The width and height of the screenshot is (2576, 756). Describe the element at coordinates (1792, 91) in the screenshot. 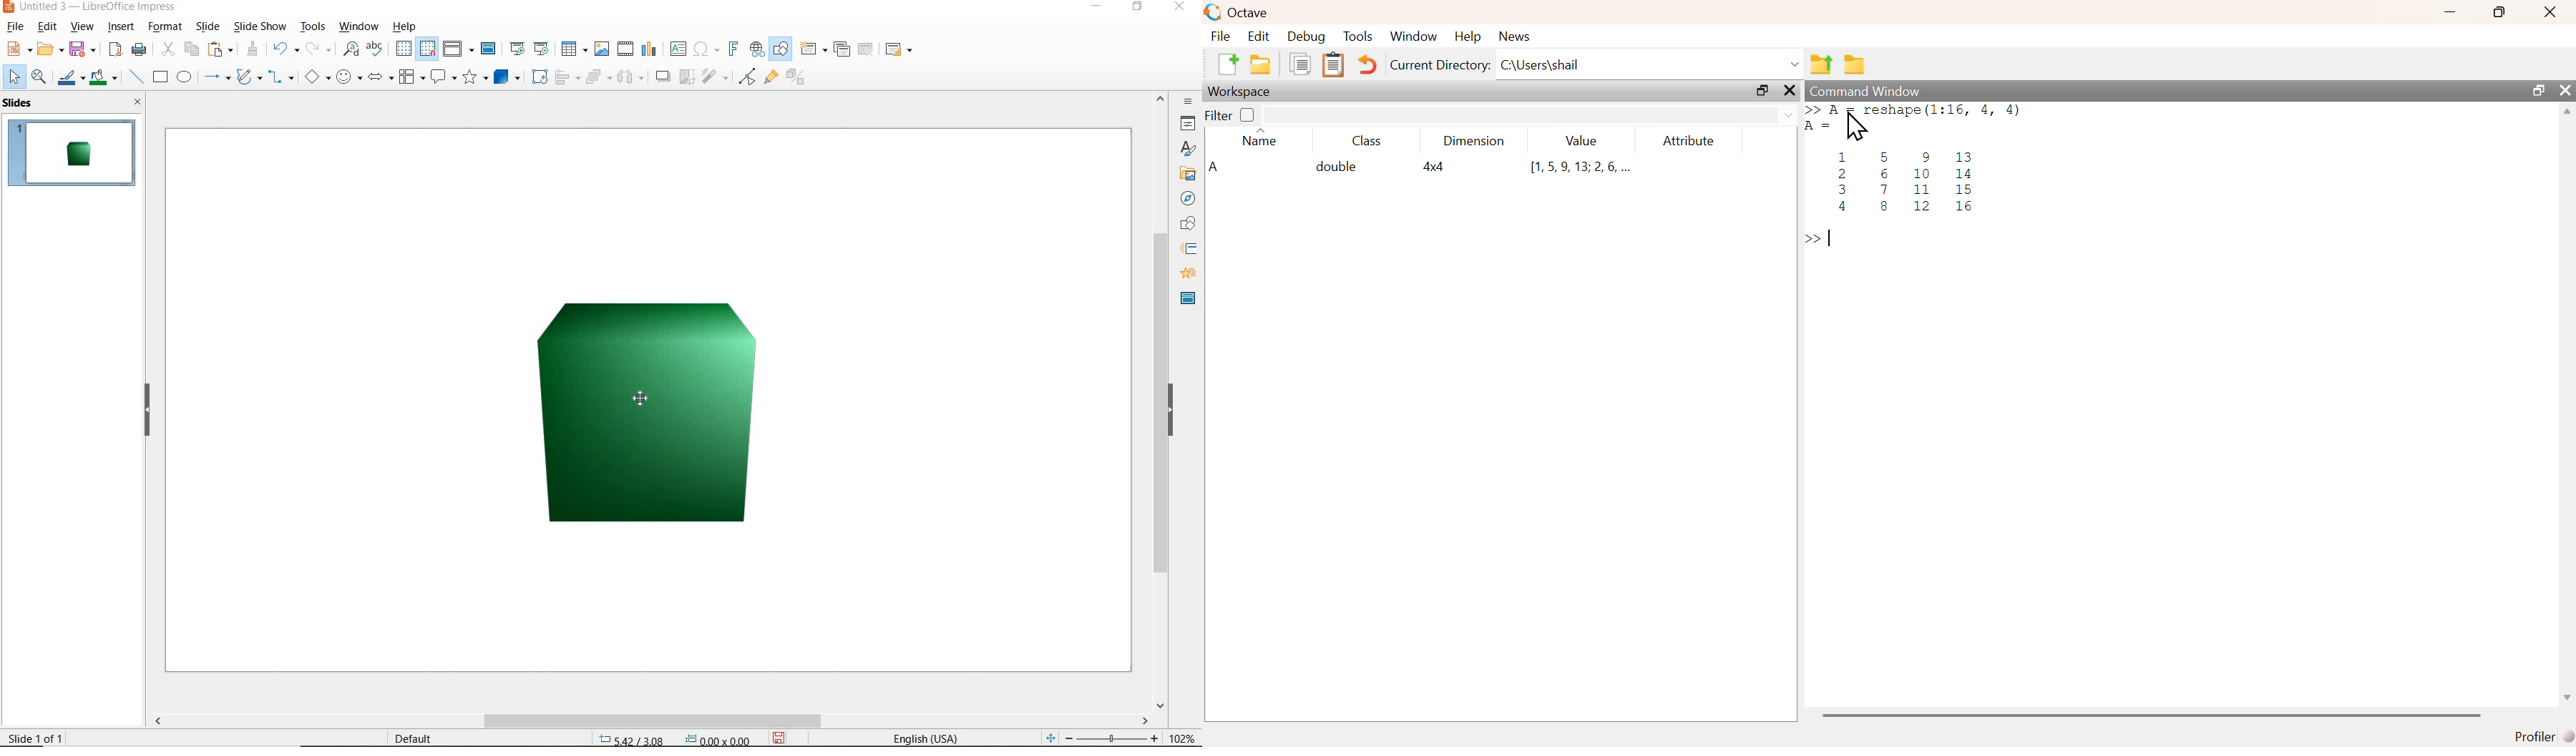

I see `close` at that location.